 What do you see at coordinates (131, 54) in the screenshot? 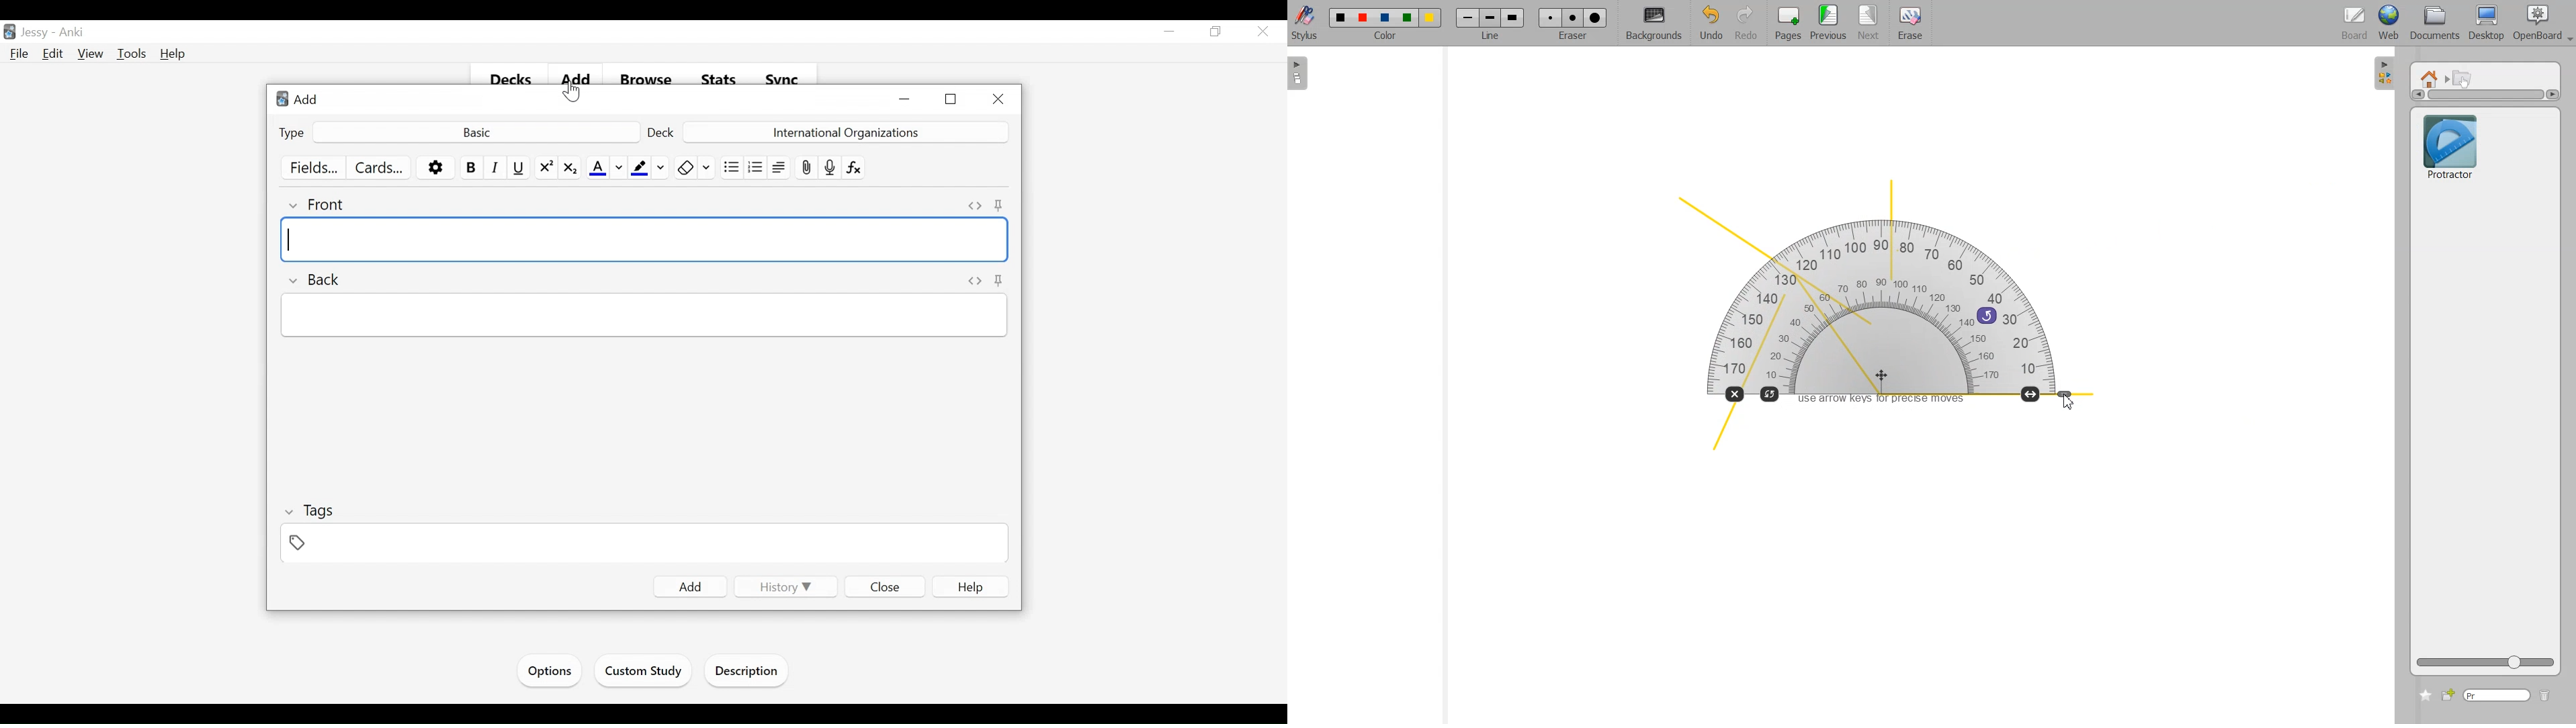
I see `Tools` at bounding box center [131, 54].